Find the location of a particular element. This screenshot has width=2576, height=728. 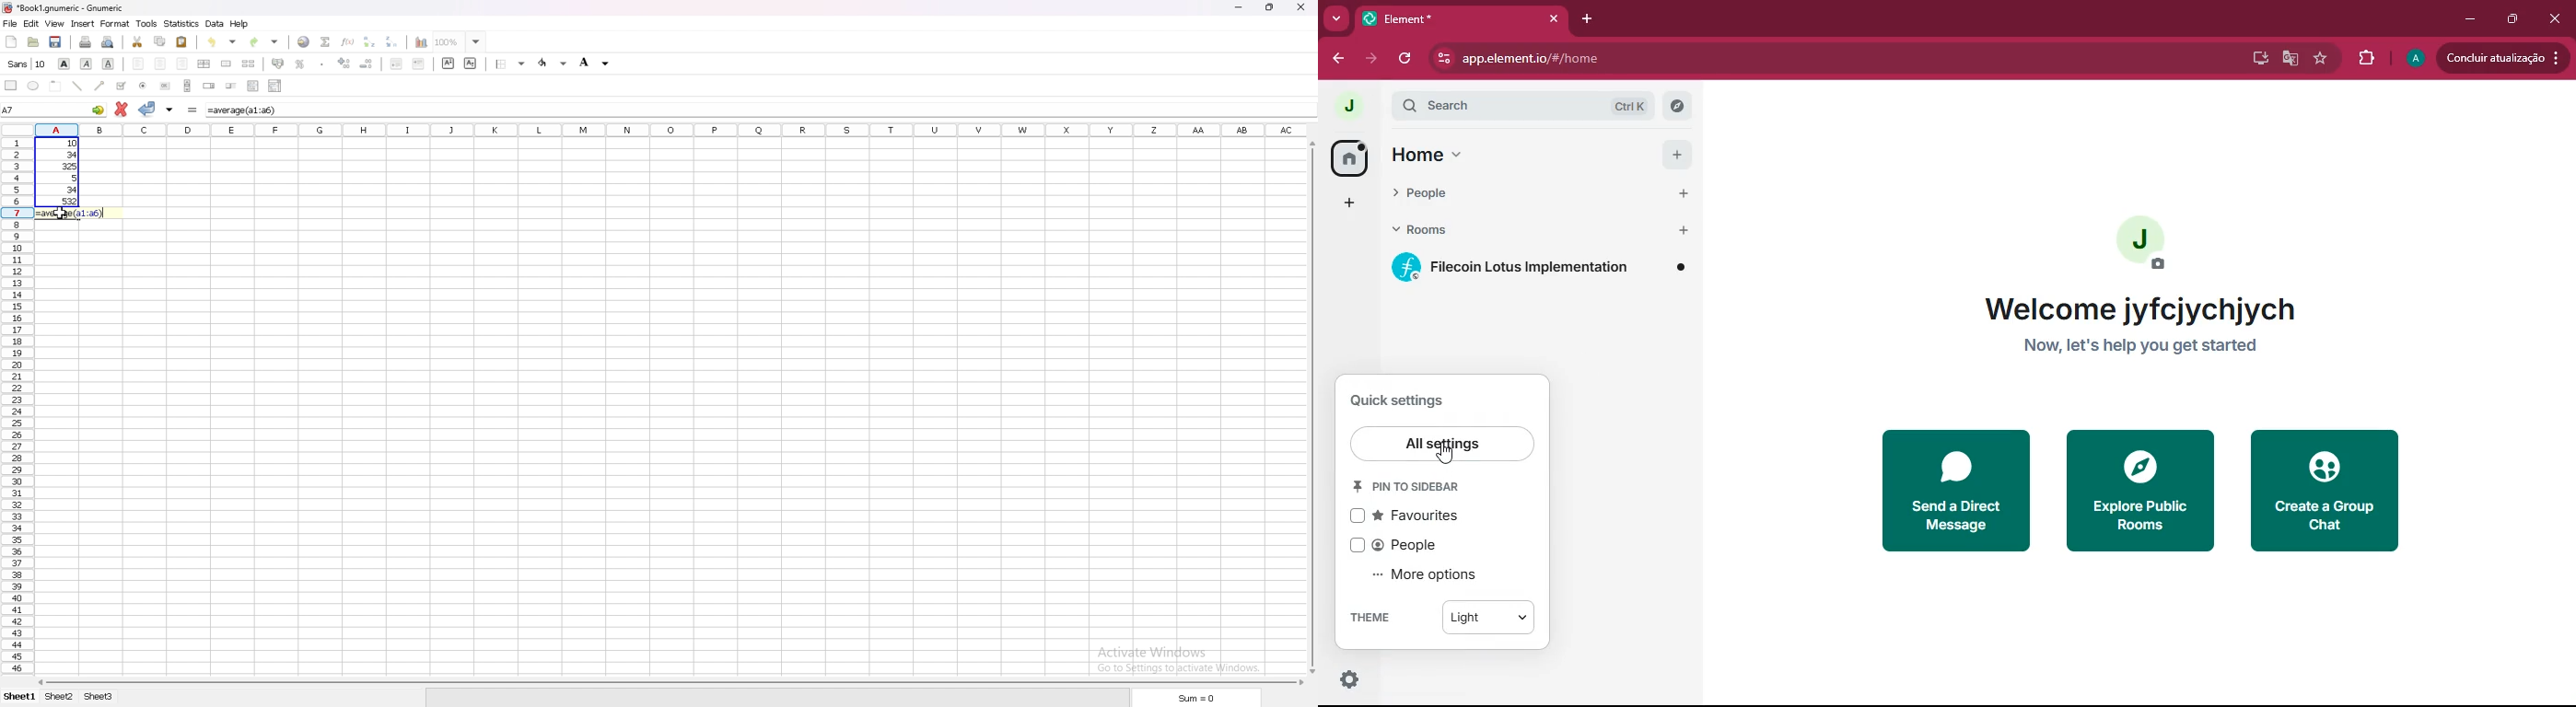

sort descending is located at coordinates (391, 41).